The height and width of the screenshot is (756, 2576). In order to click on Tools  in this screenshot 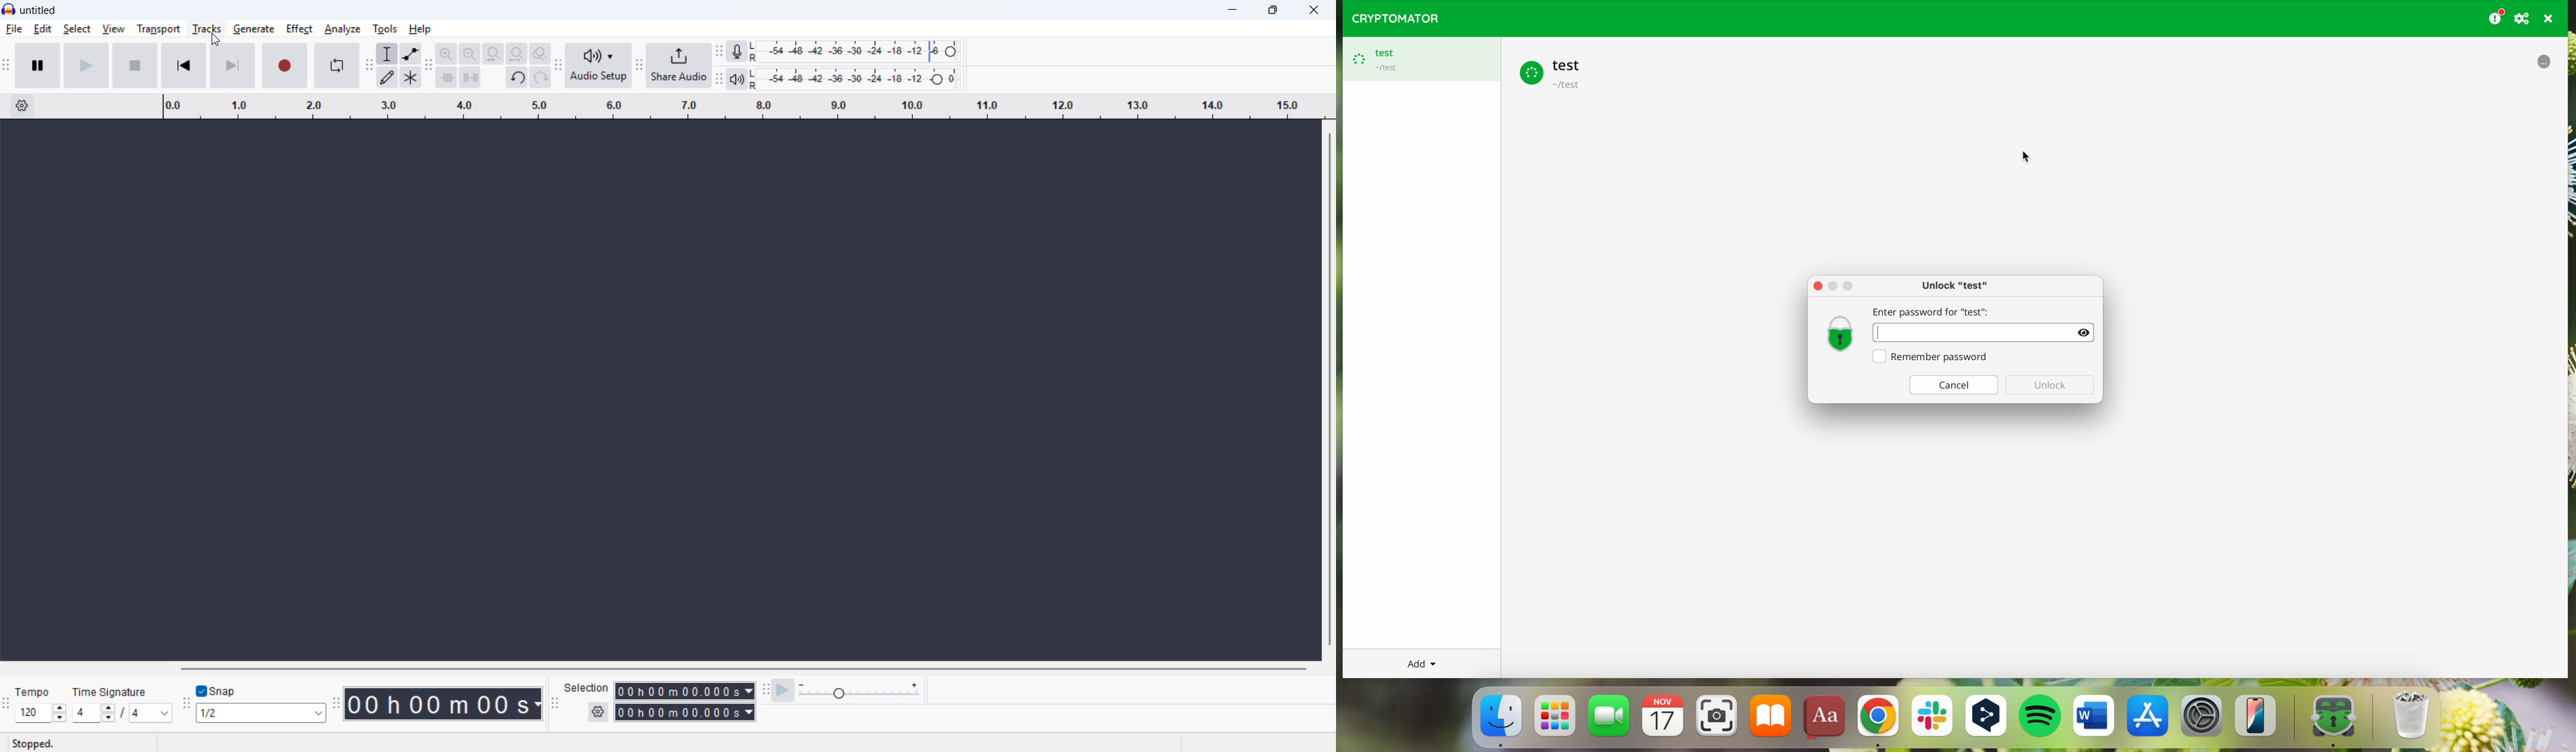, I will do `click(385, 29)`.